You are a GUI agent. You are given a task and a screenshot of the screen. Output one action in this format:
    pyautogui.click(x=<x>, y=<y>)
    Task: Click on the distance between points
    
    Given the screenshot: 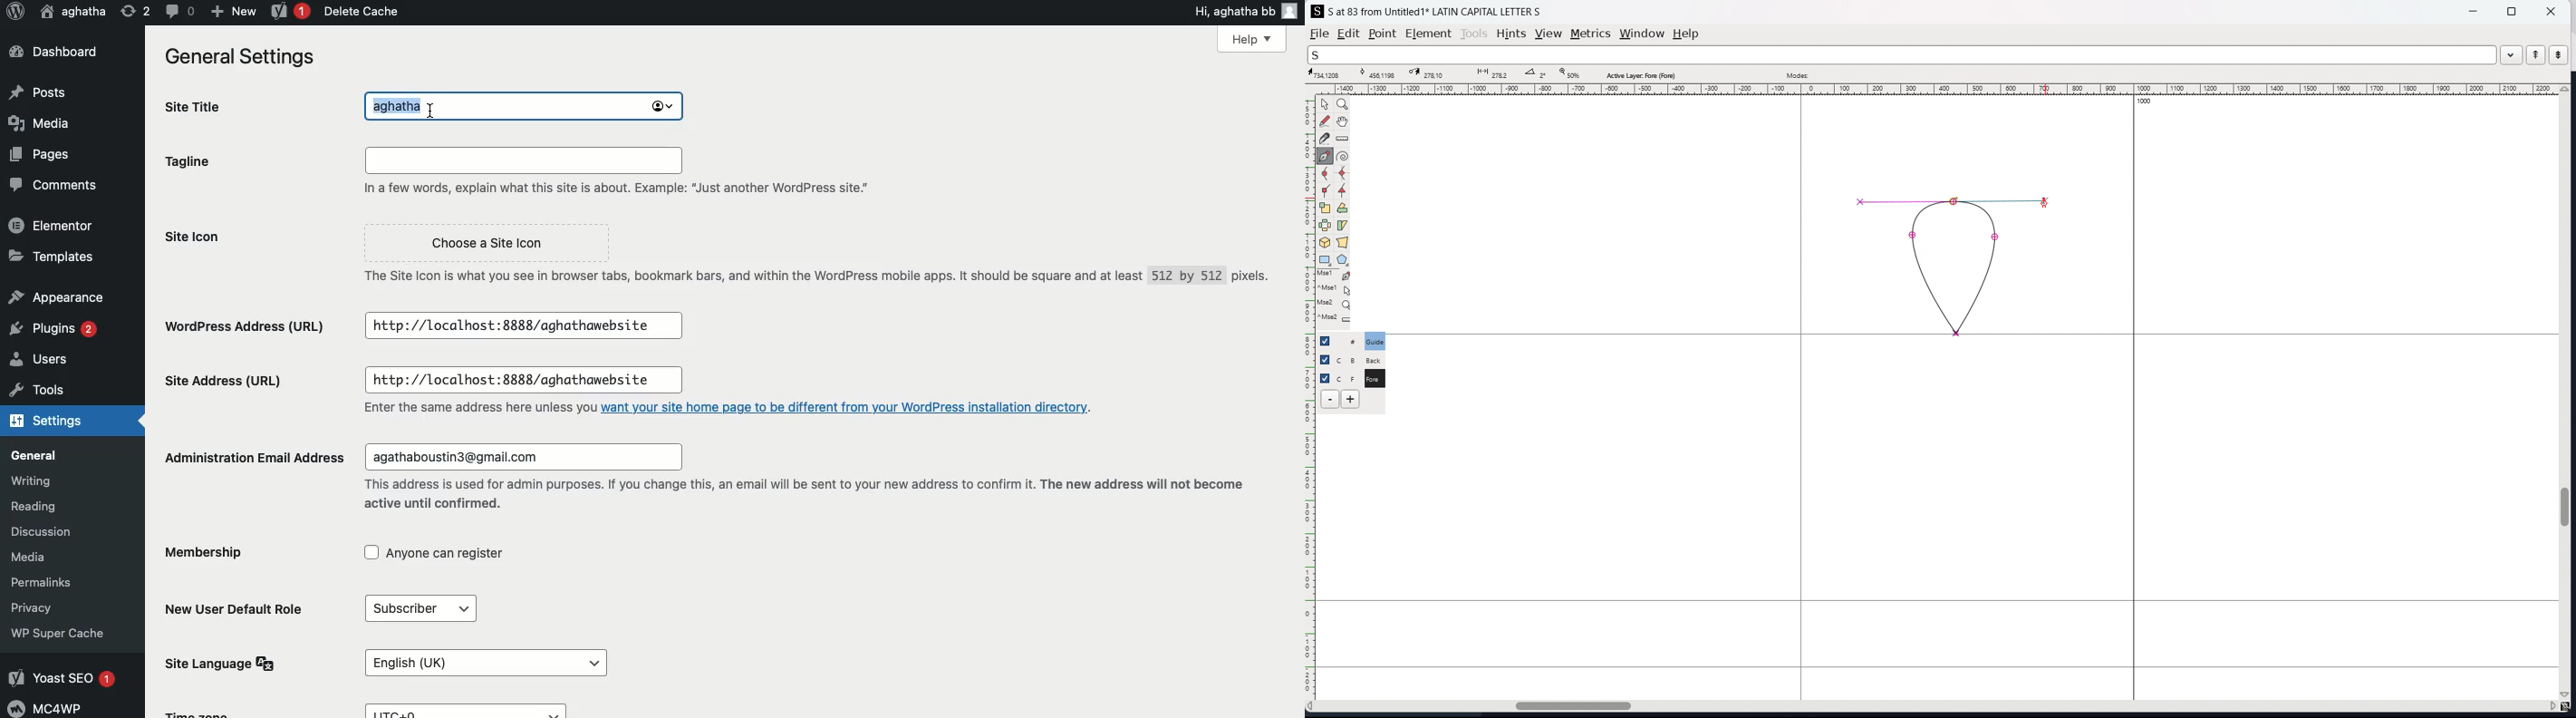 What is the action you would take?
    pyautogui.click(x=1490, y=73)
    